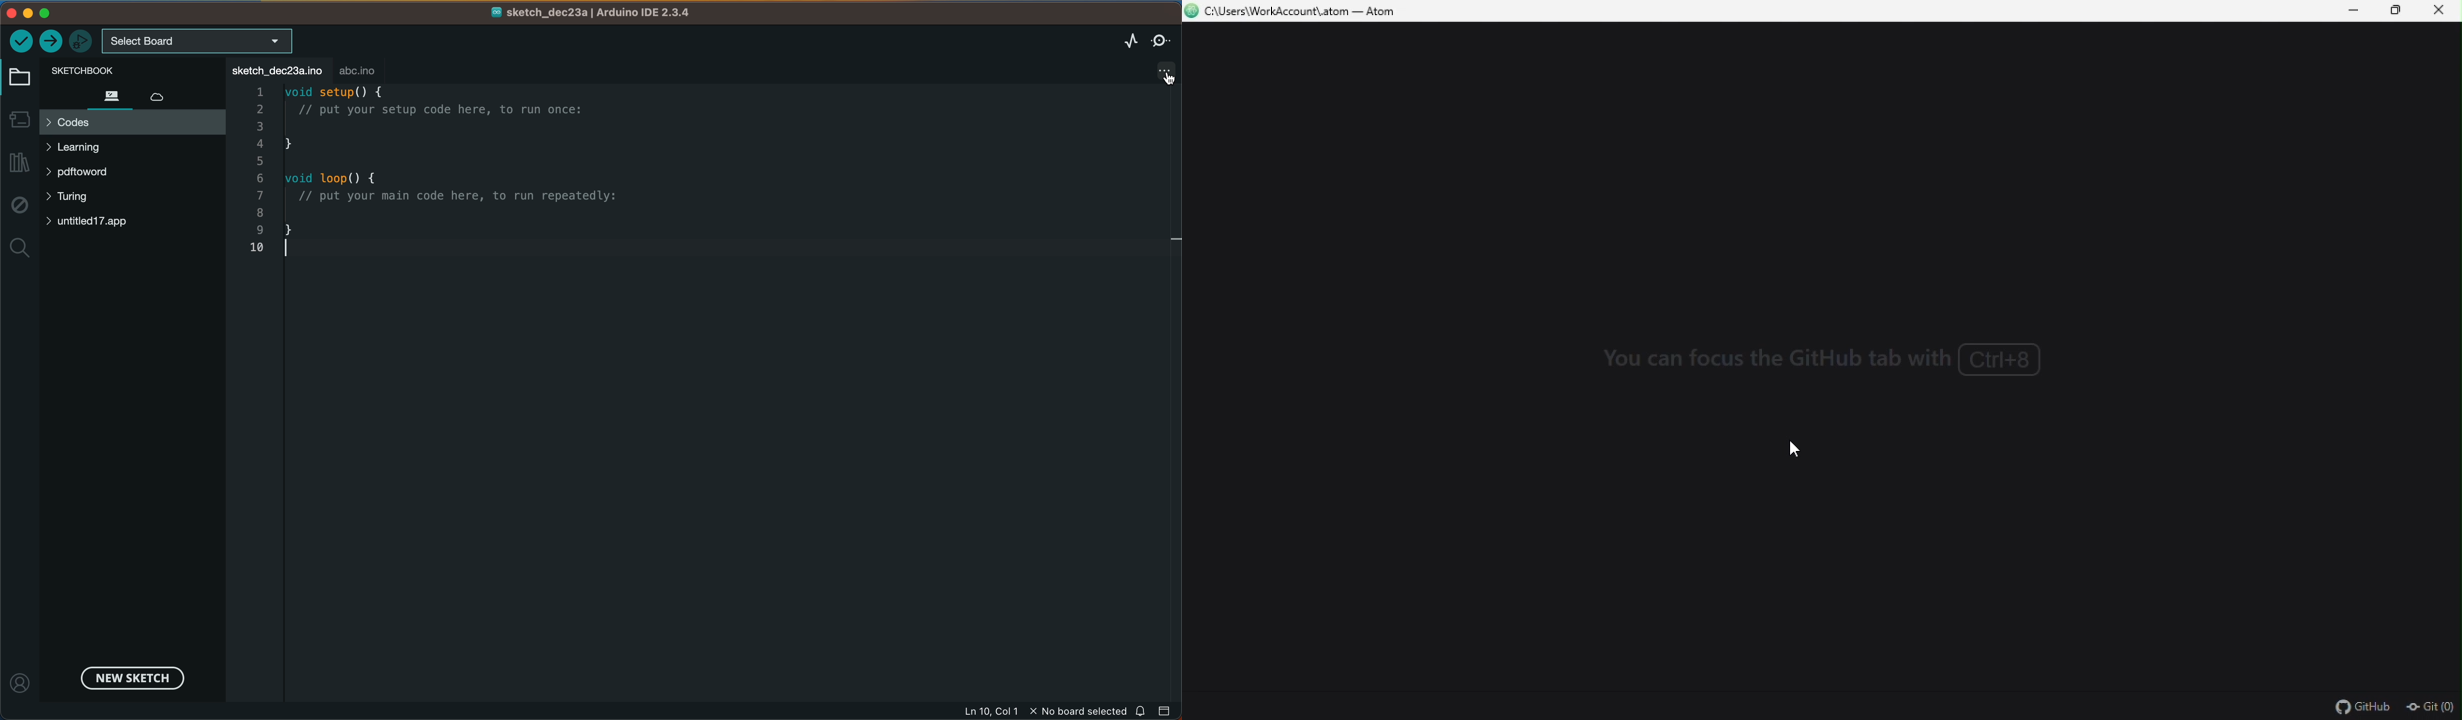 This screenshot has width=2464, height=728. I want to click on library manager, so click(18, 158).